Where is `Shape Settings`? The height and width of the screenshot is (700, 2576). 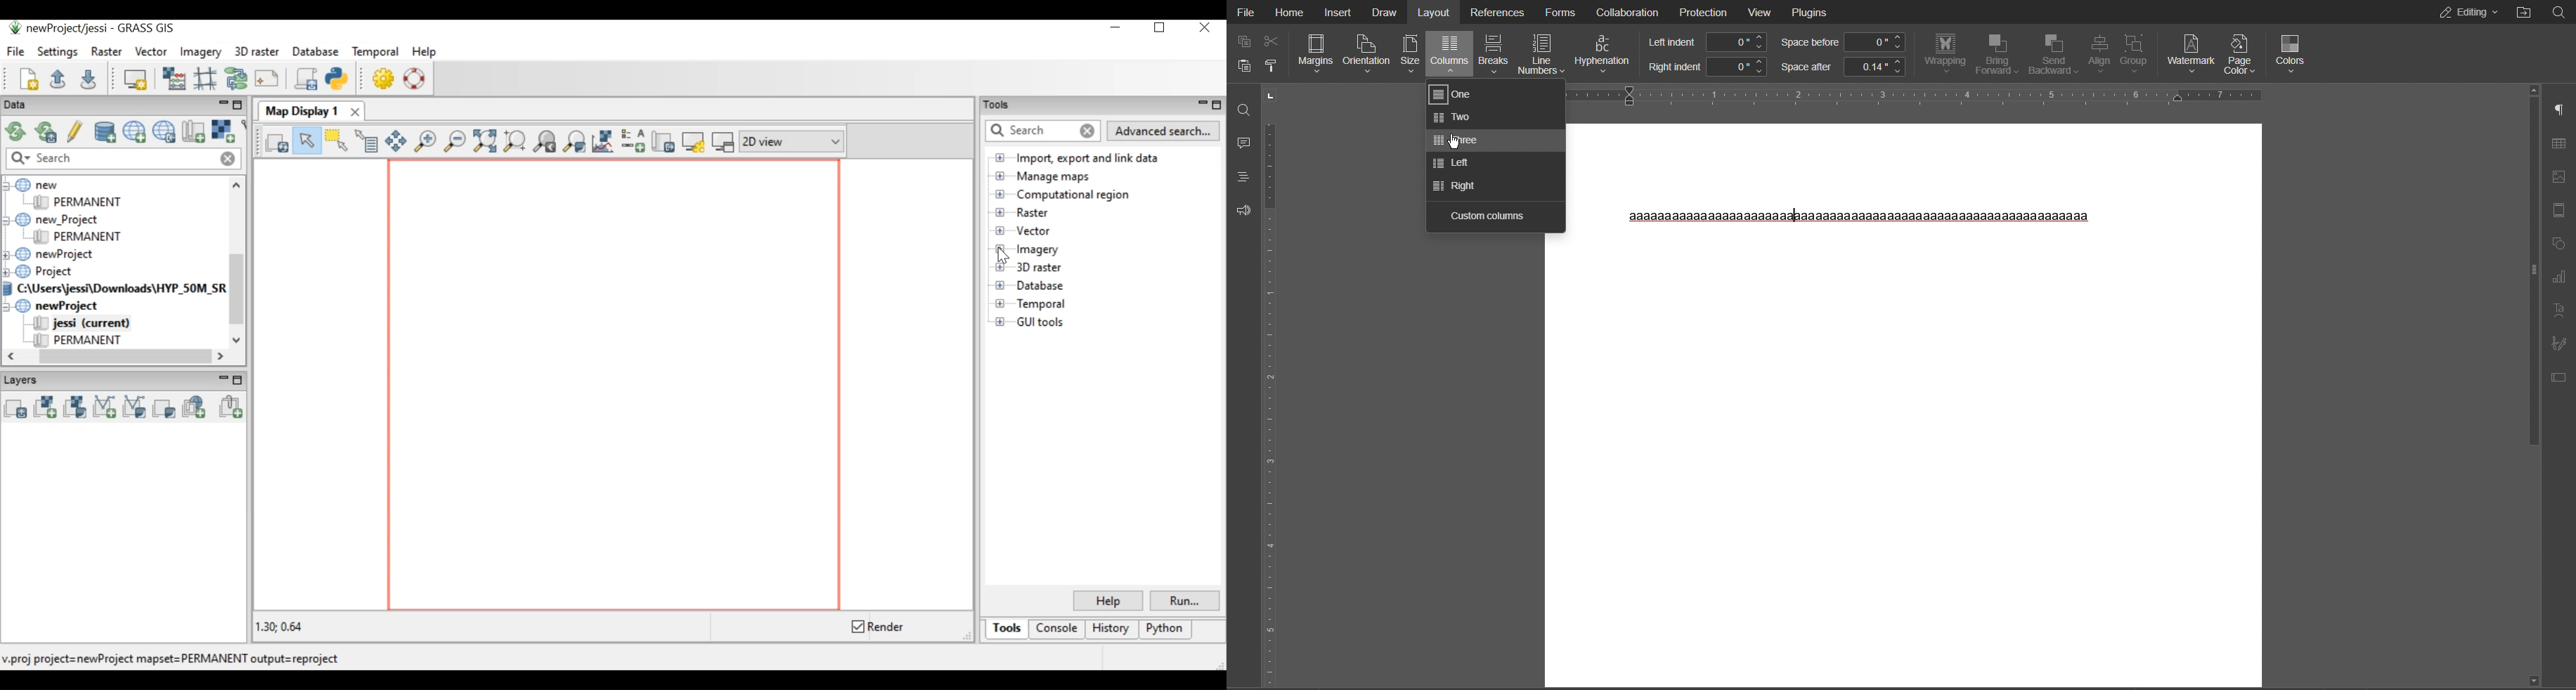
Shape Settings is located at coordinates (2559, 245).